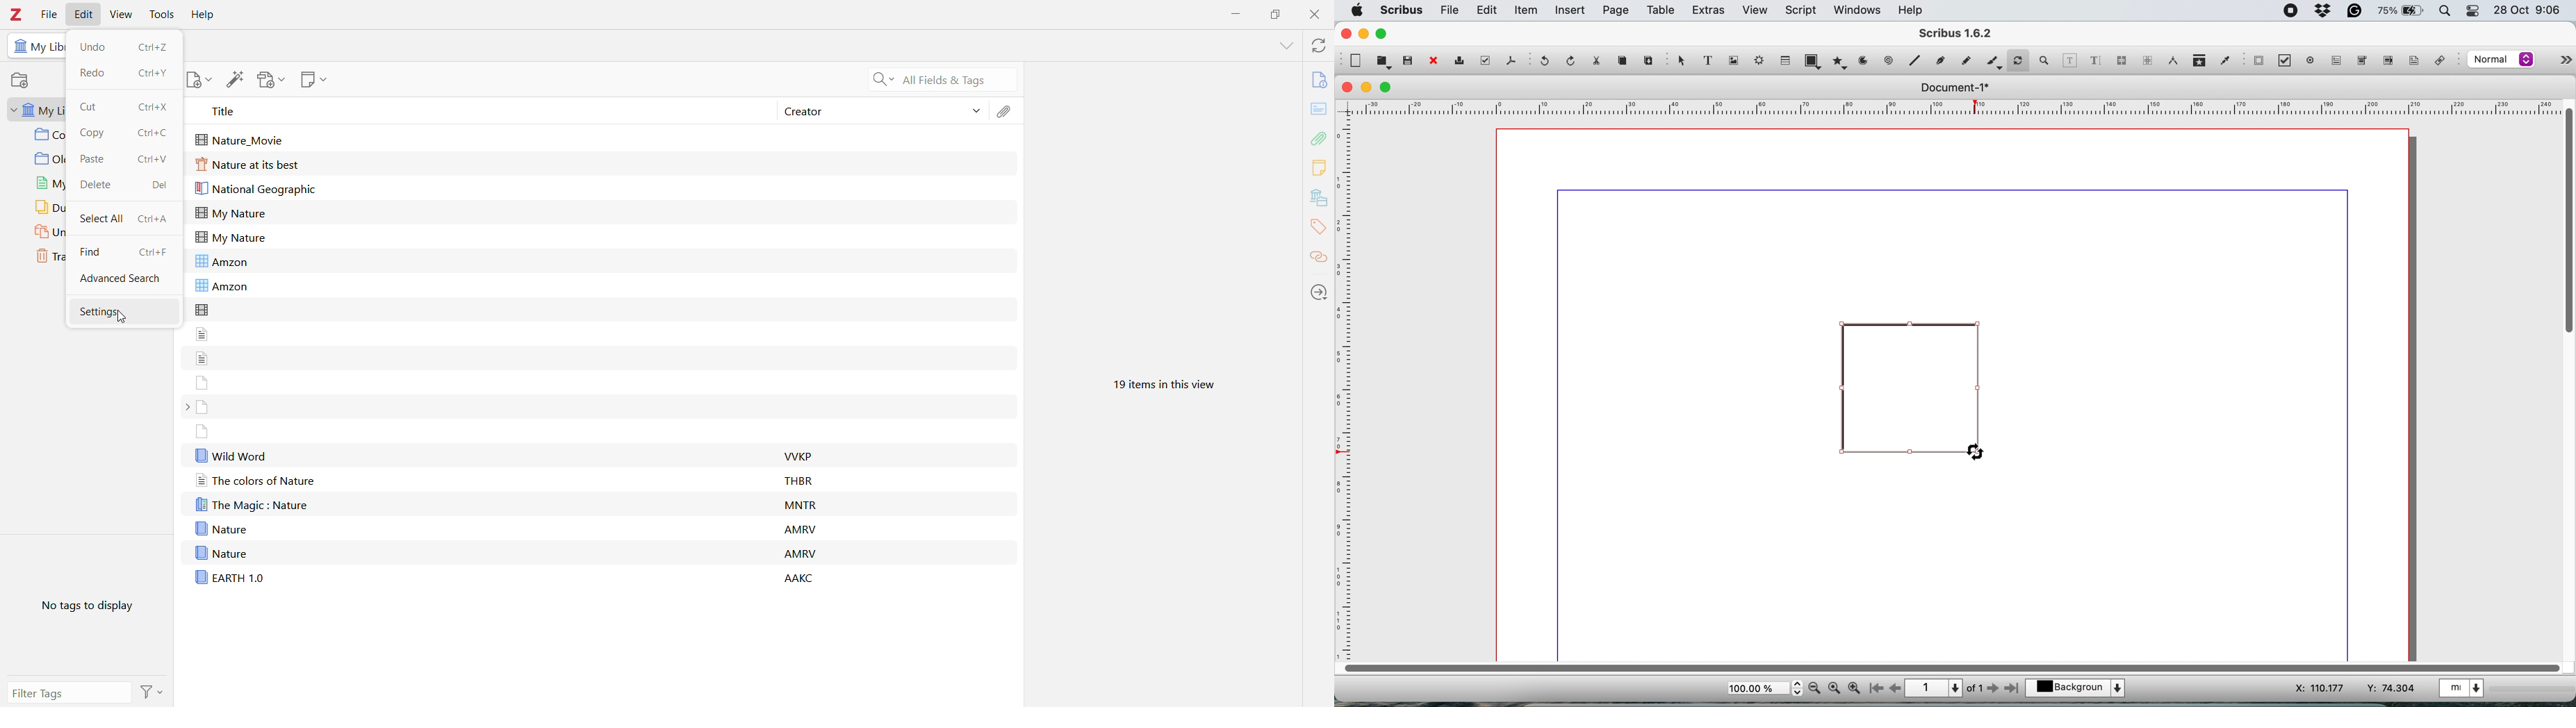  What do you see at coordinates (1318, 258) in the screenshot?
I see `Related` at bounding box center [1318, 258].